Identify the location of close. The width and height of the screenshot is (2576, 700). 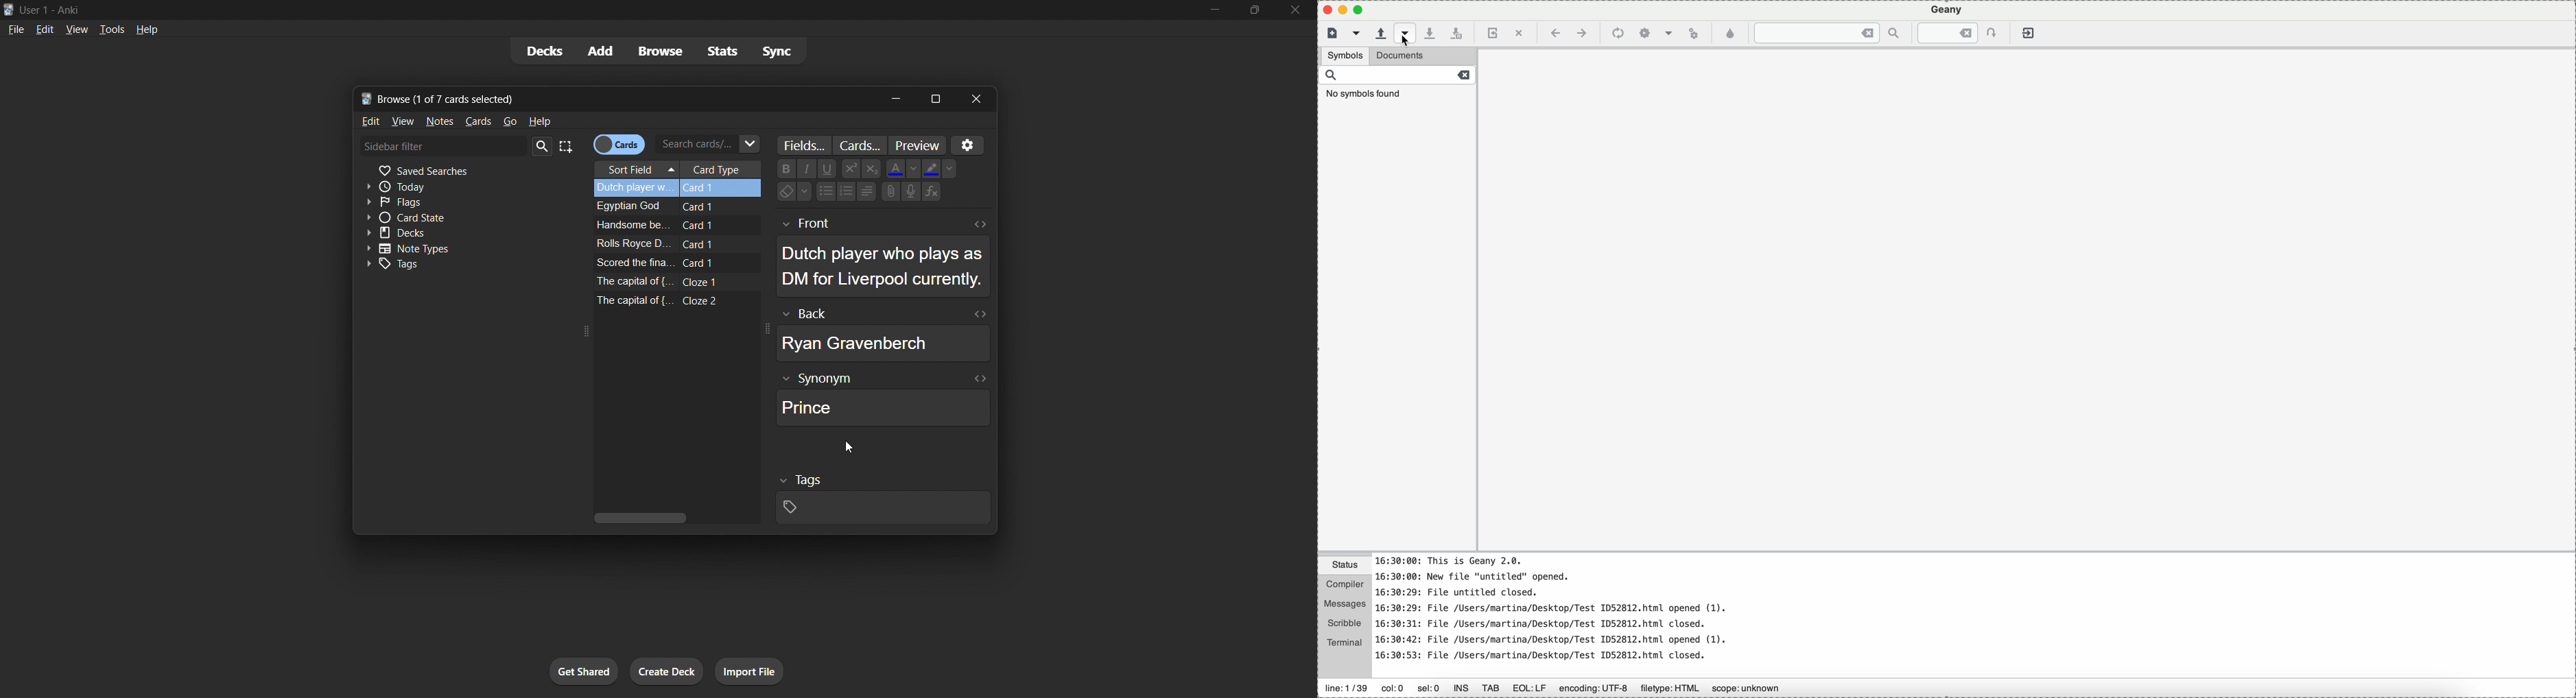
(1293, 10).